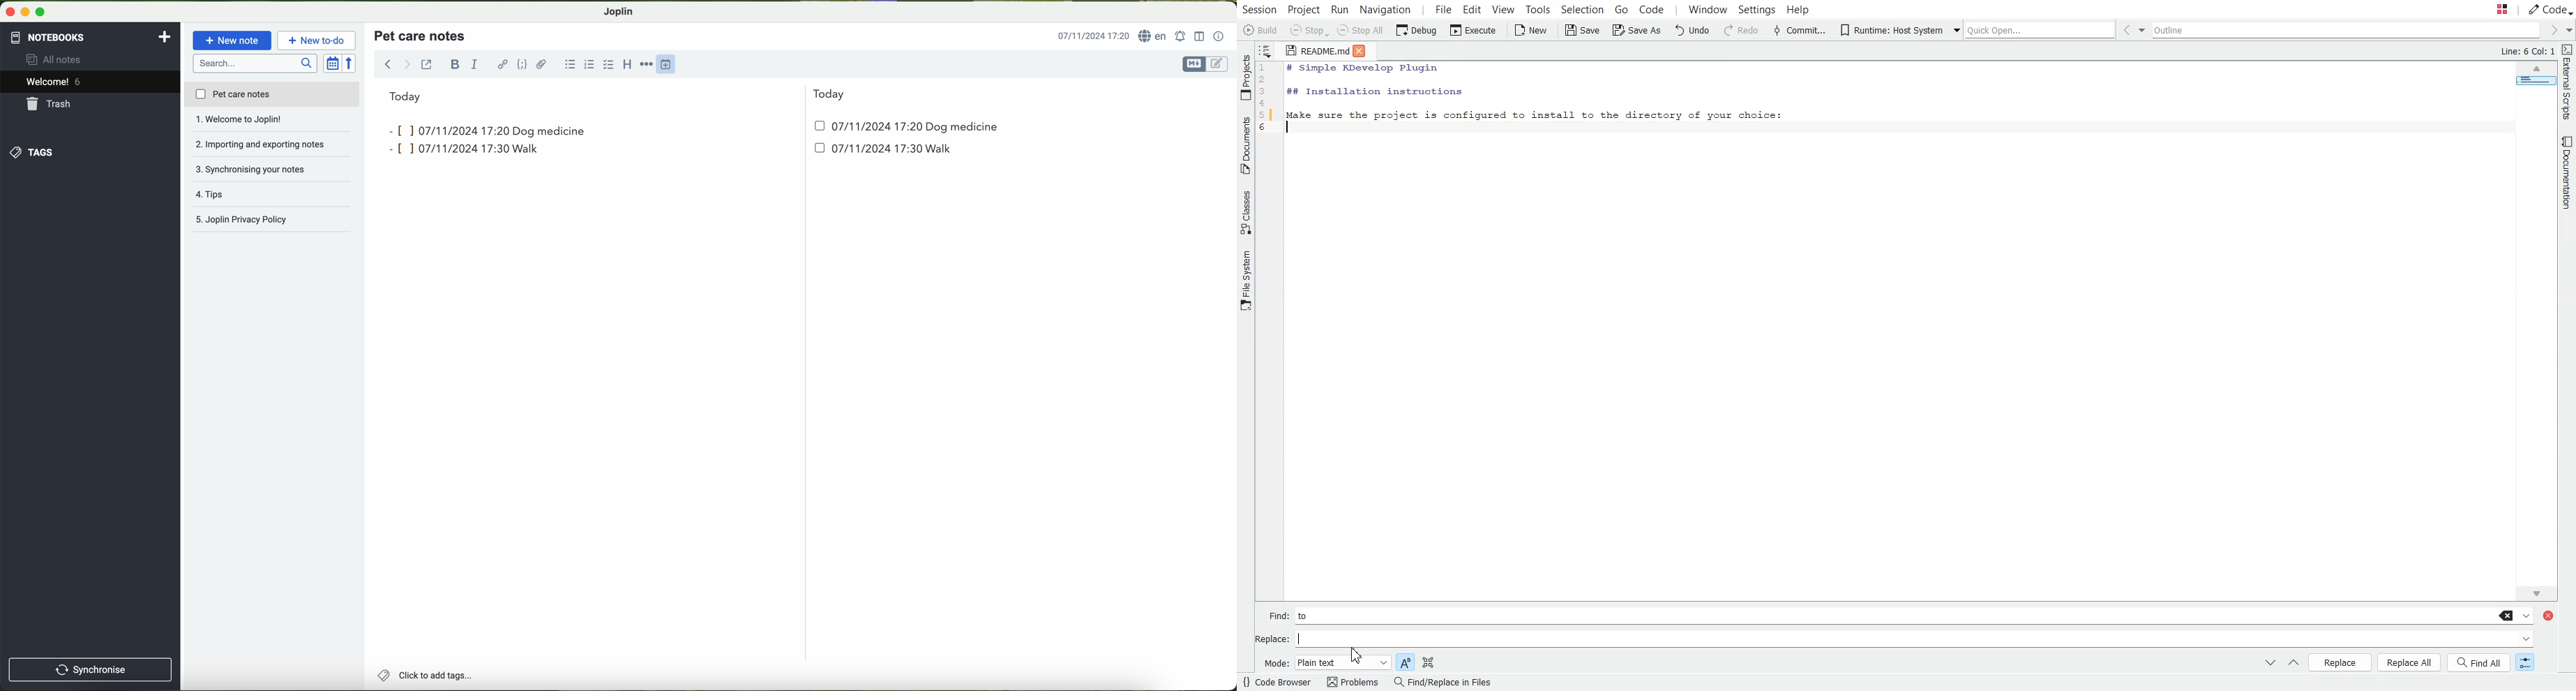 The width and height of the screenshot is (2576, 700). I want to click on Mode: Plain text, so click(1325, 662).